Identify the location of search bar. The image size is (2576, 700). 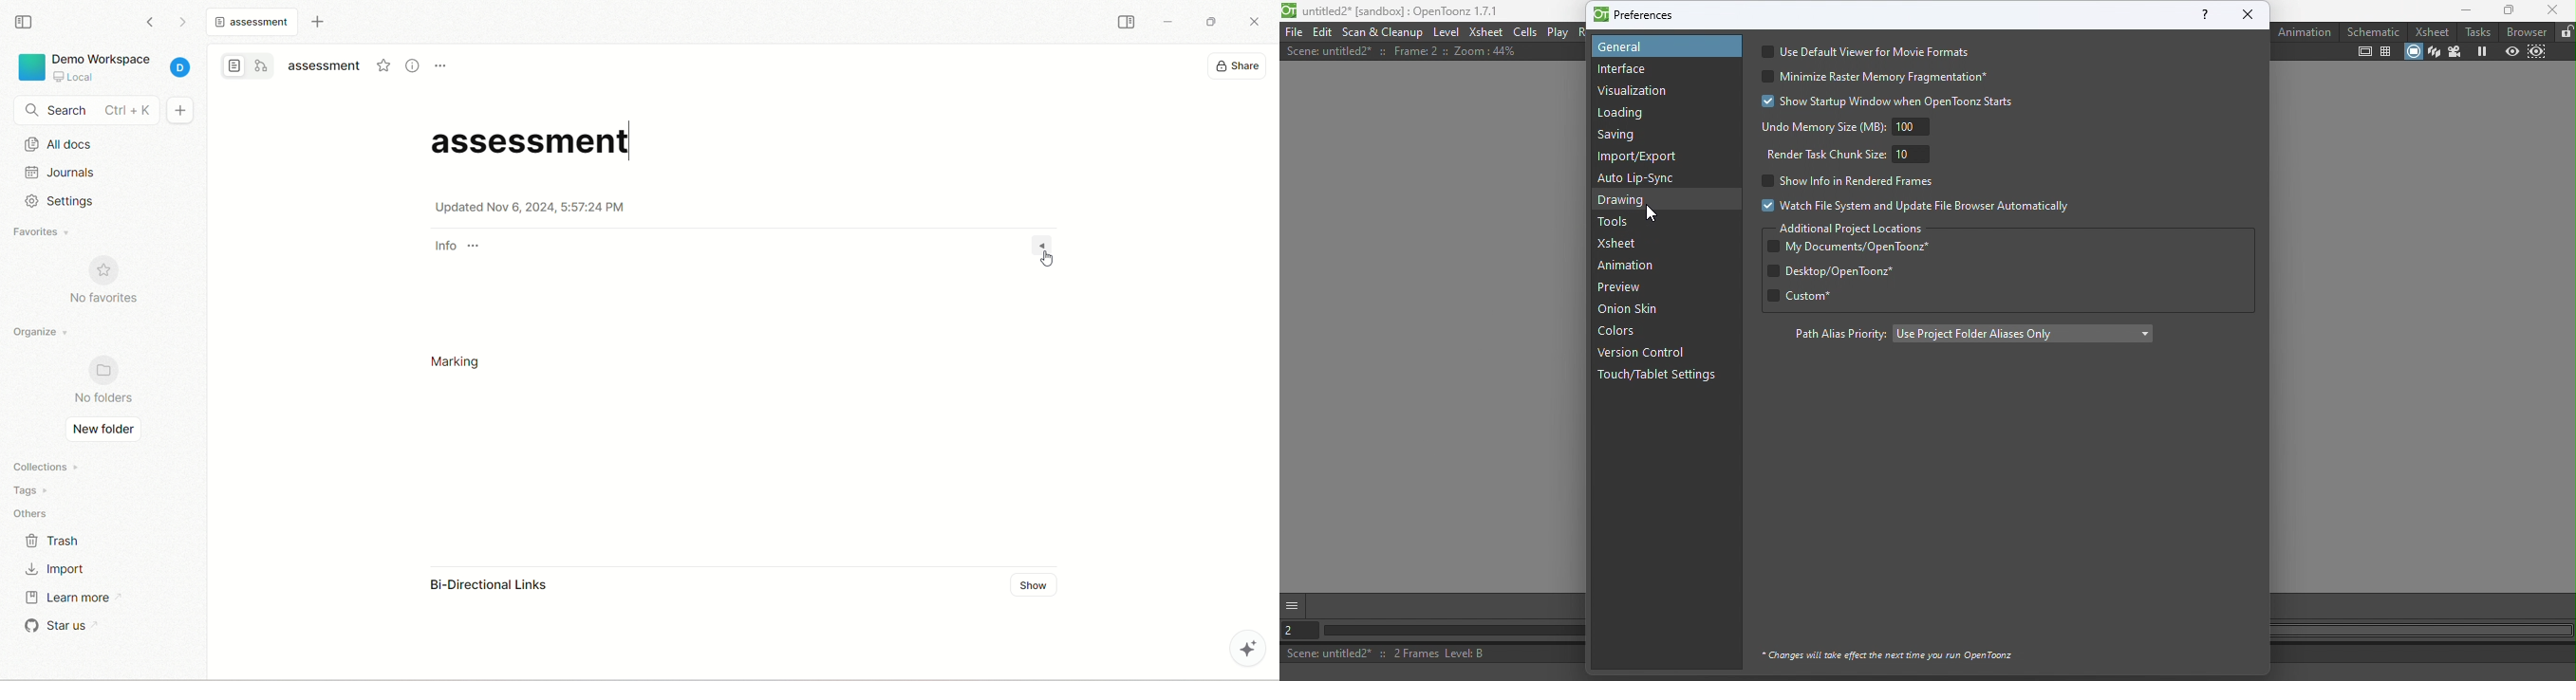
(86, 109).